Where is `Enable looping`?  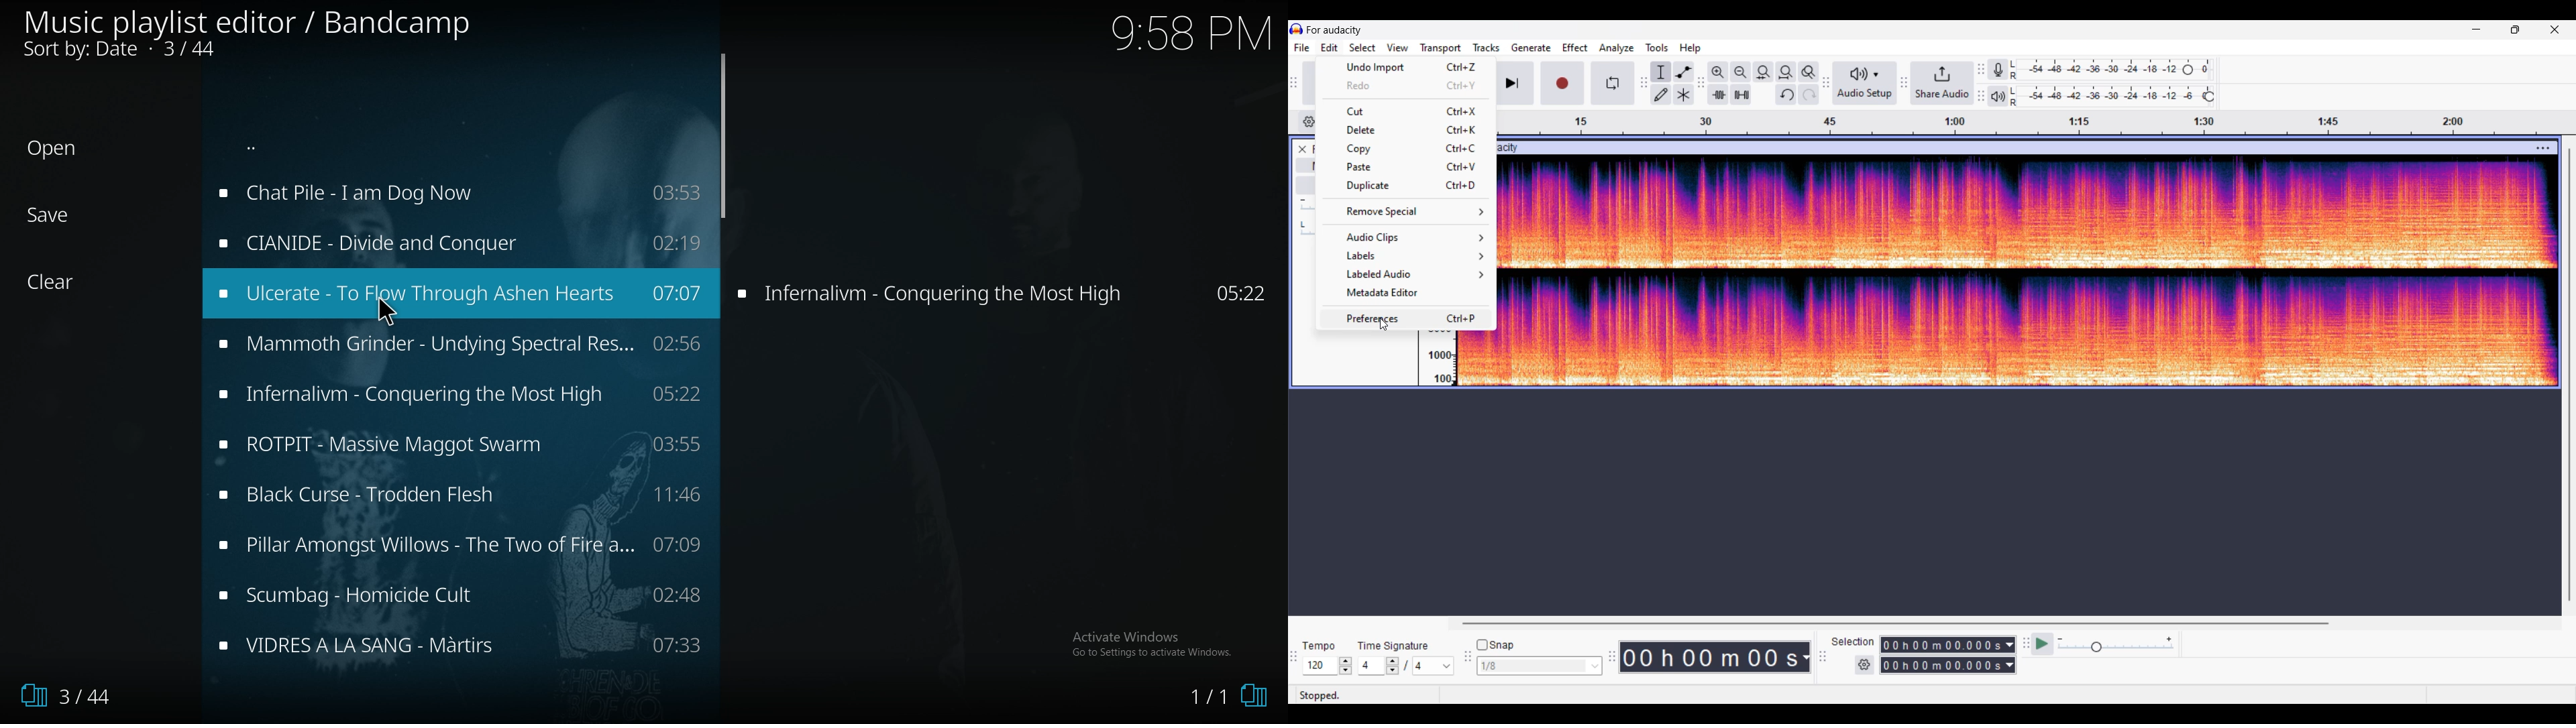 Enable looping is located at coordinates (1613, 83).